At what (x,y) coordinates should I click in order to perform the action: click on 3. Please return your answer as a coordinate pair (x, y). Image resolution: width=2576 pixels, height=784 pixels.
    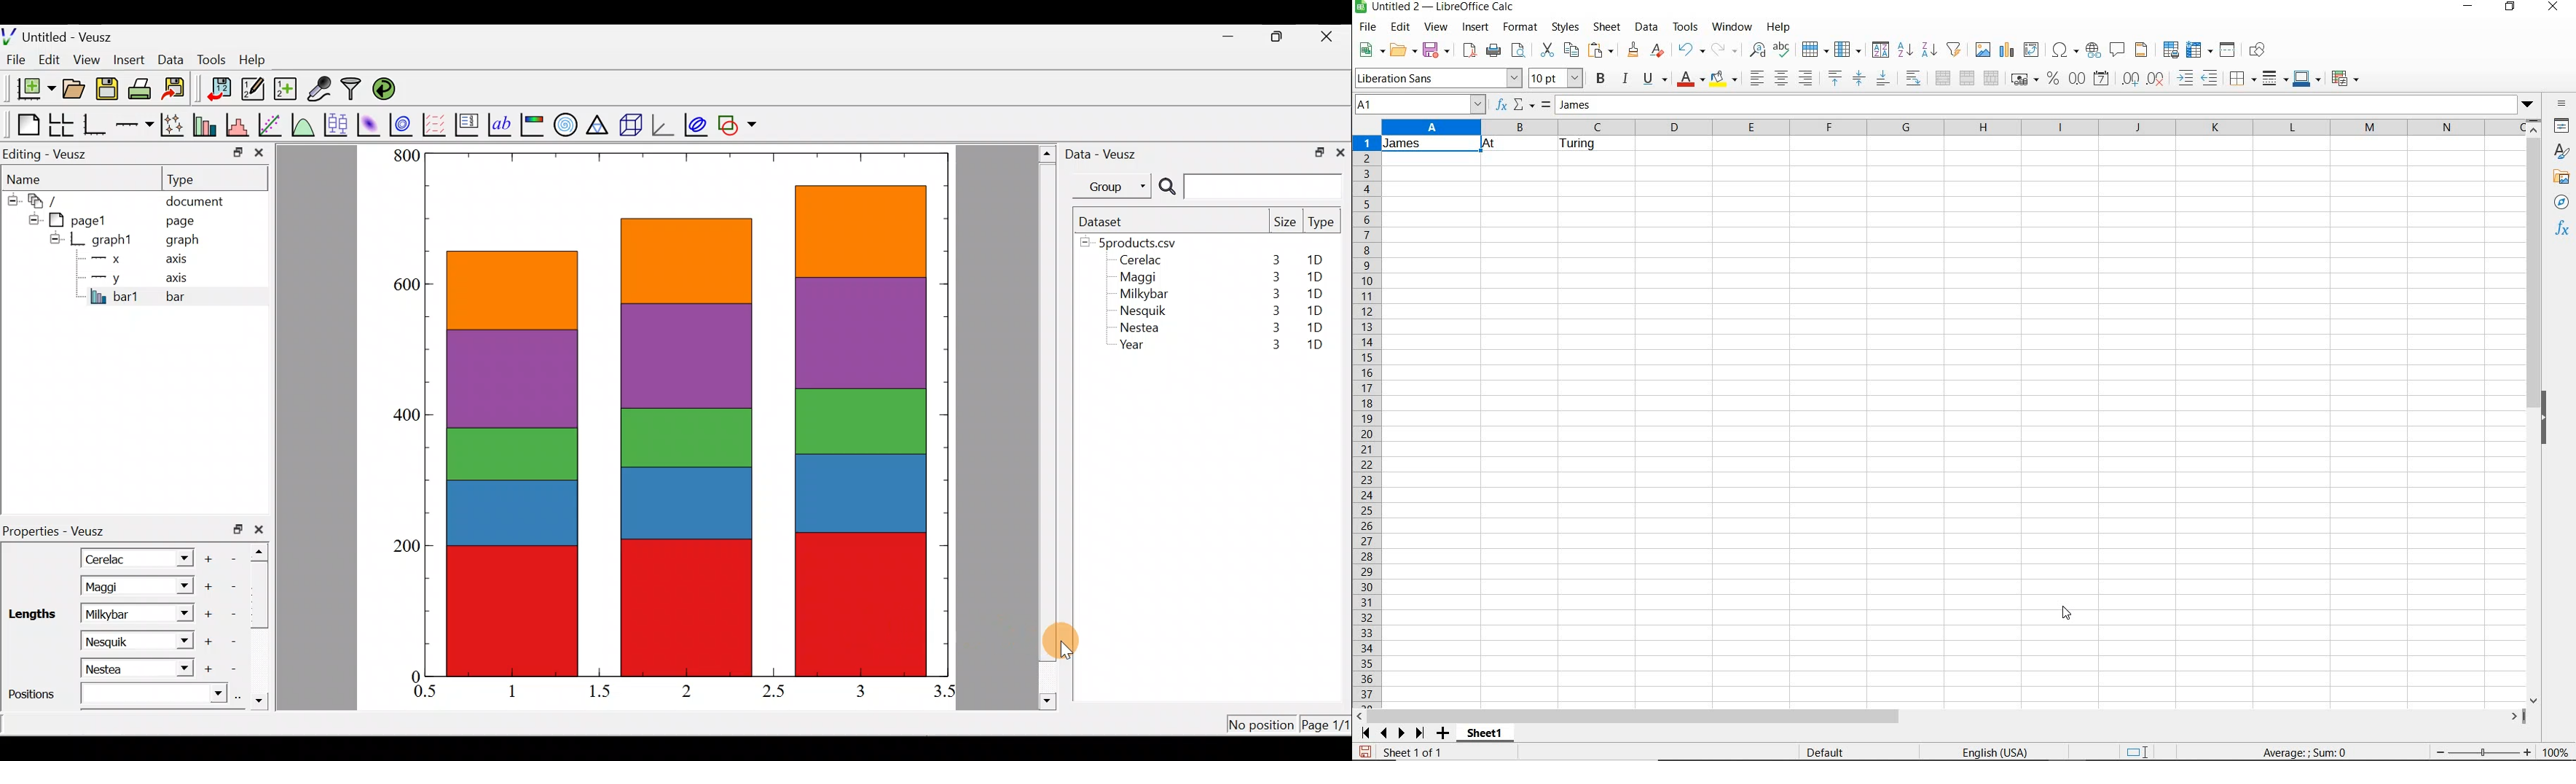
    Looking at the image, I should click on (1268, 346).